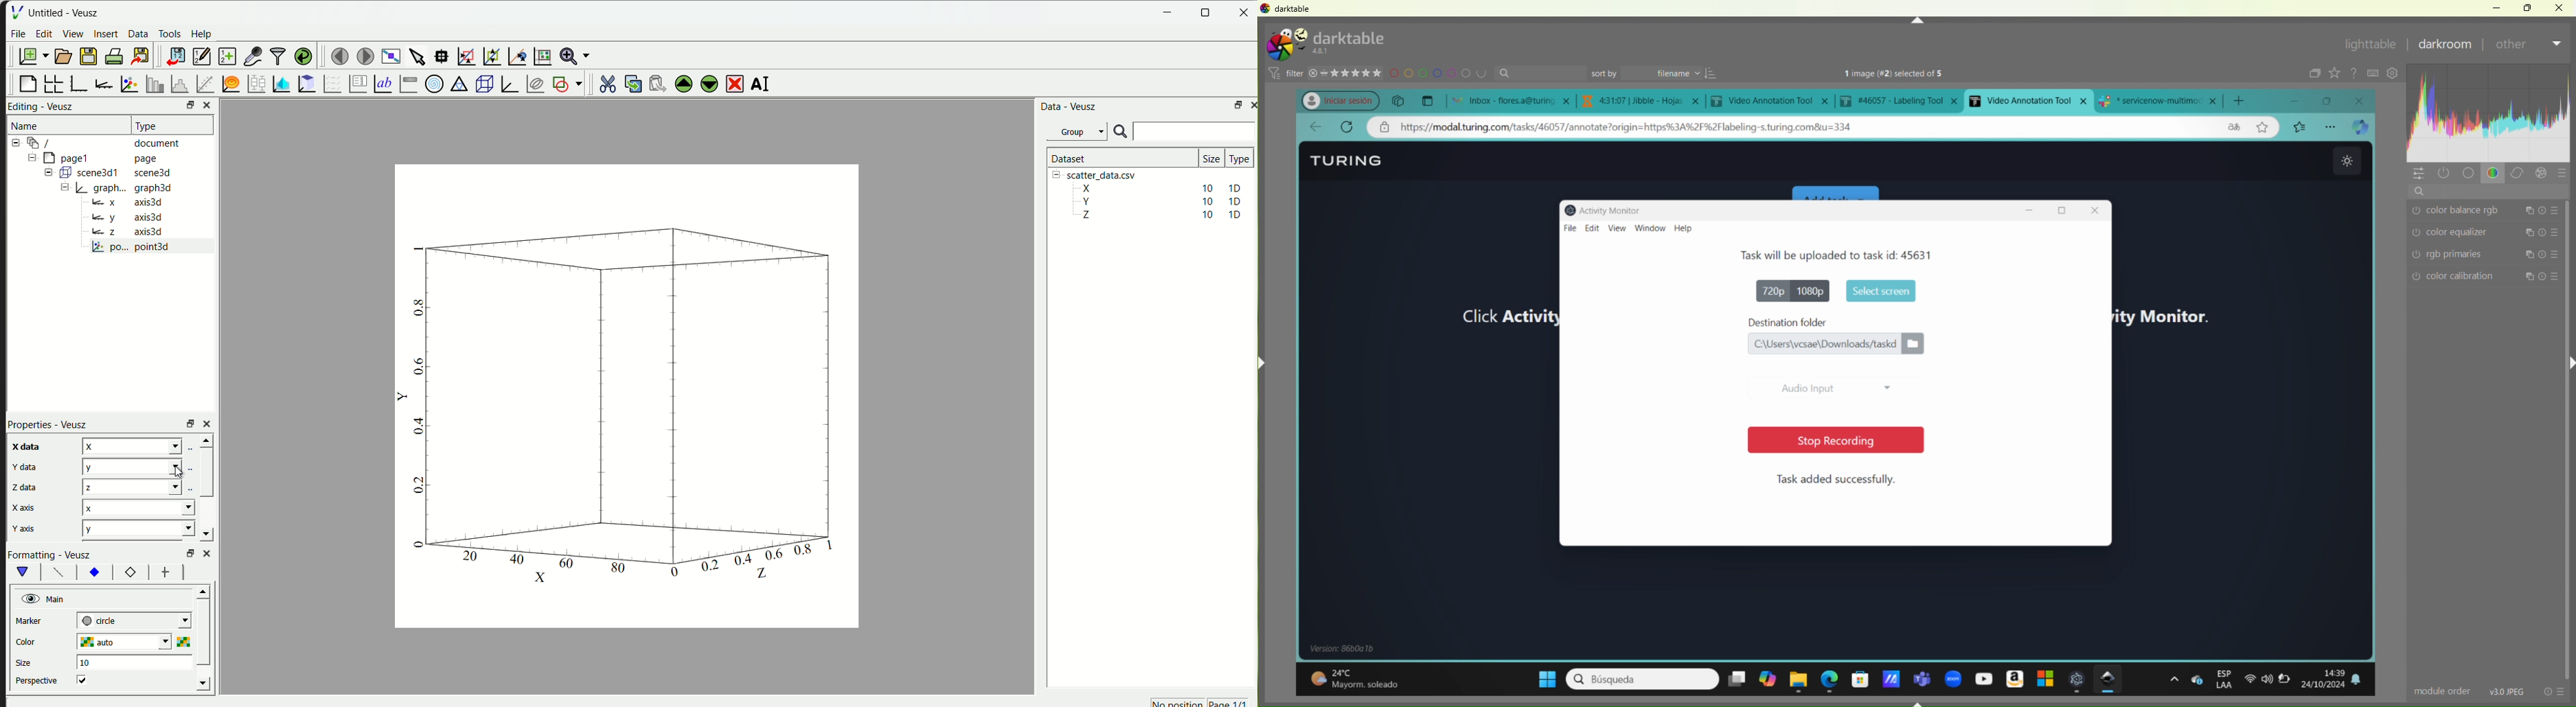  What do you see at coordinates (2363, 100) in the screenshot?
I see `close` at bounding box center [2363, 100].